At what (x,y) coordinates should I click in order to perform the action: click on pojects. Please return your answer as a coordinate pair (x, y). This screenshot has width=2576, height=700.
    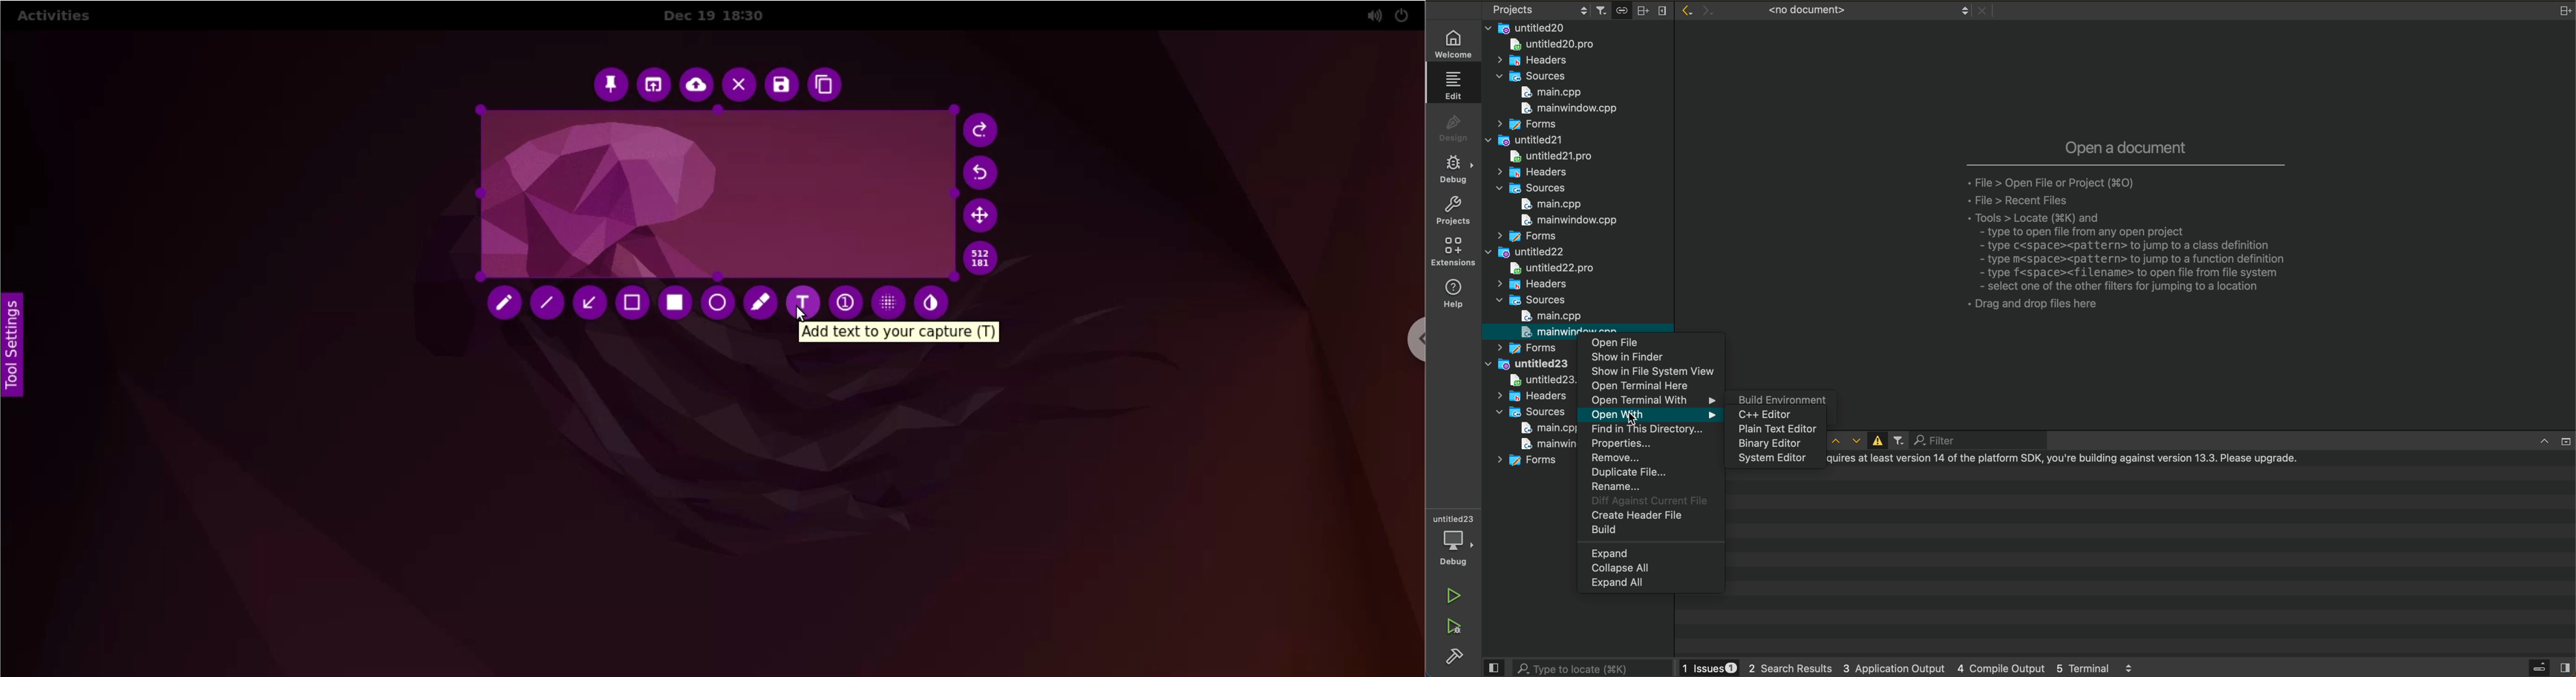
    Looking at the image, I should click on (1538, 11).